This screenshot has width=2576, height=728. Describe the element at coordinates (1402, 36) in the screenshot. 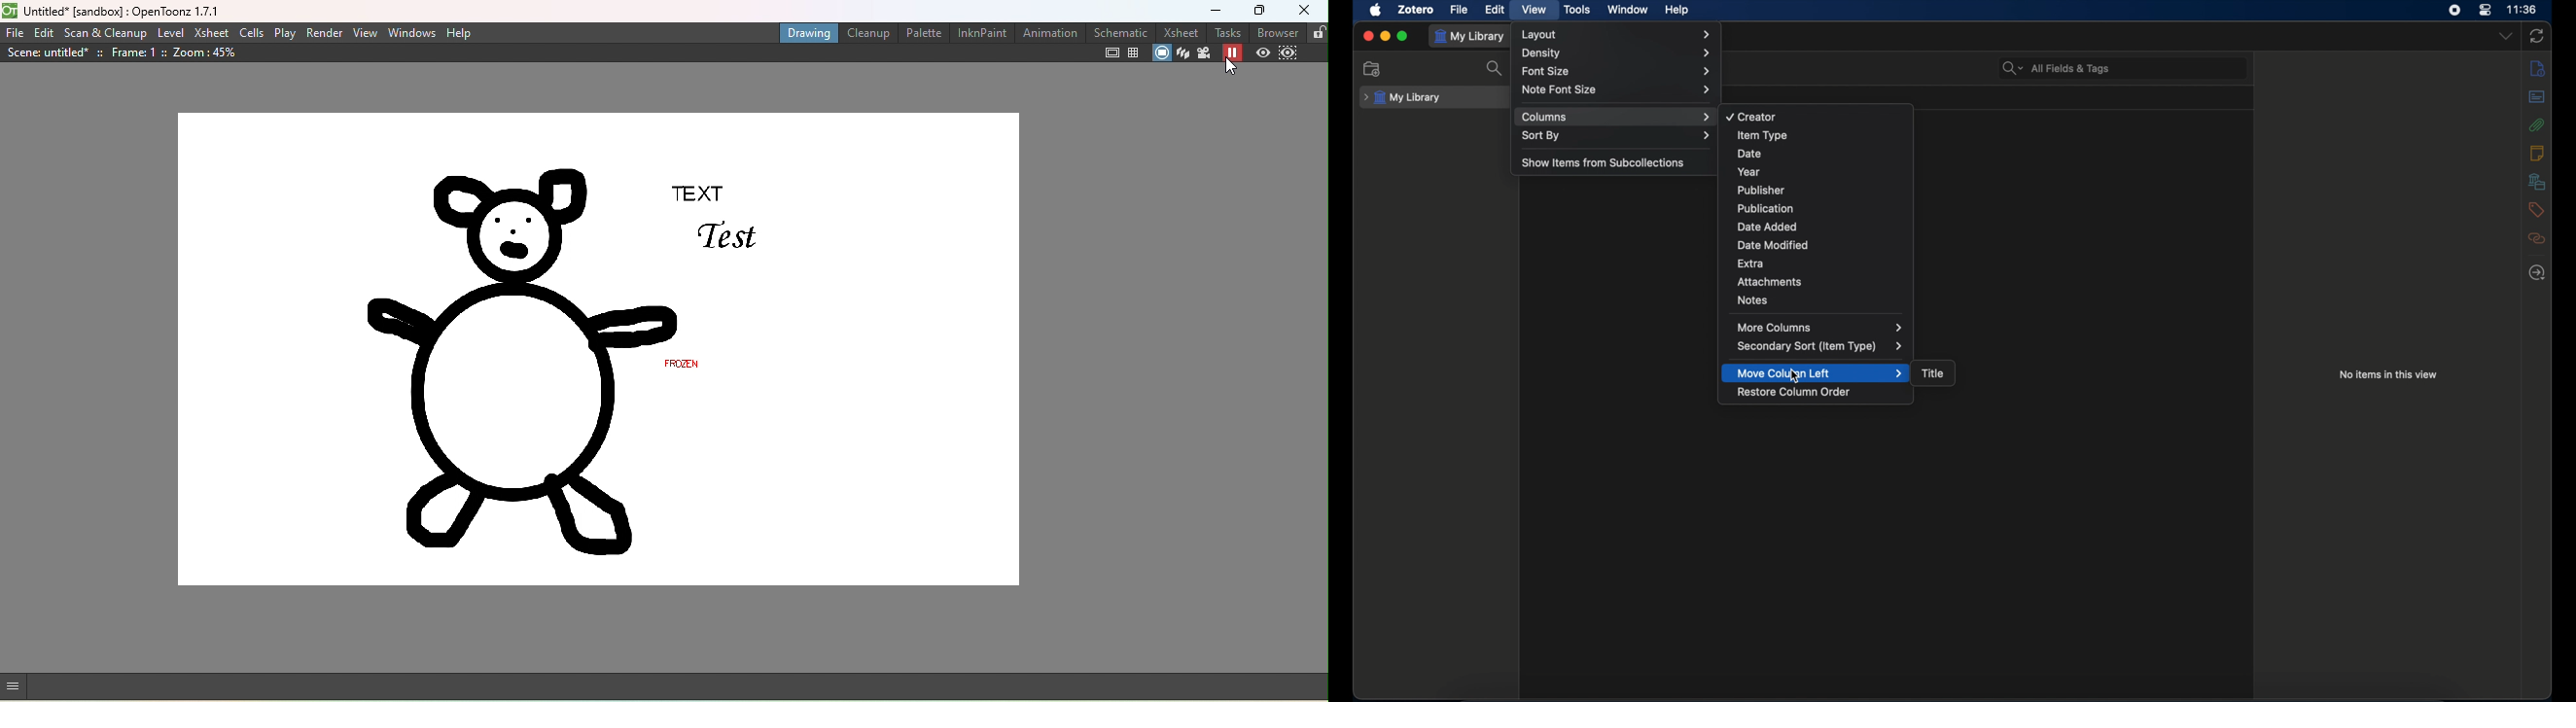

I see `maximize` at that location.